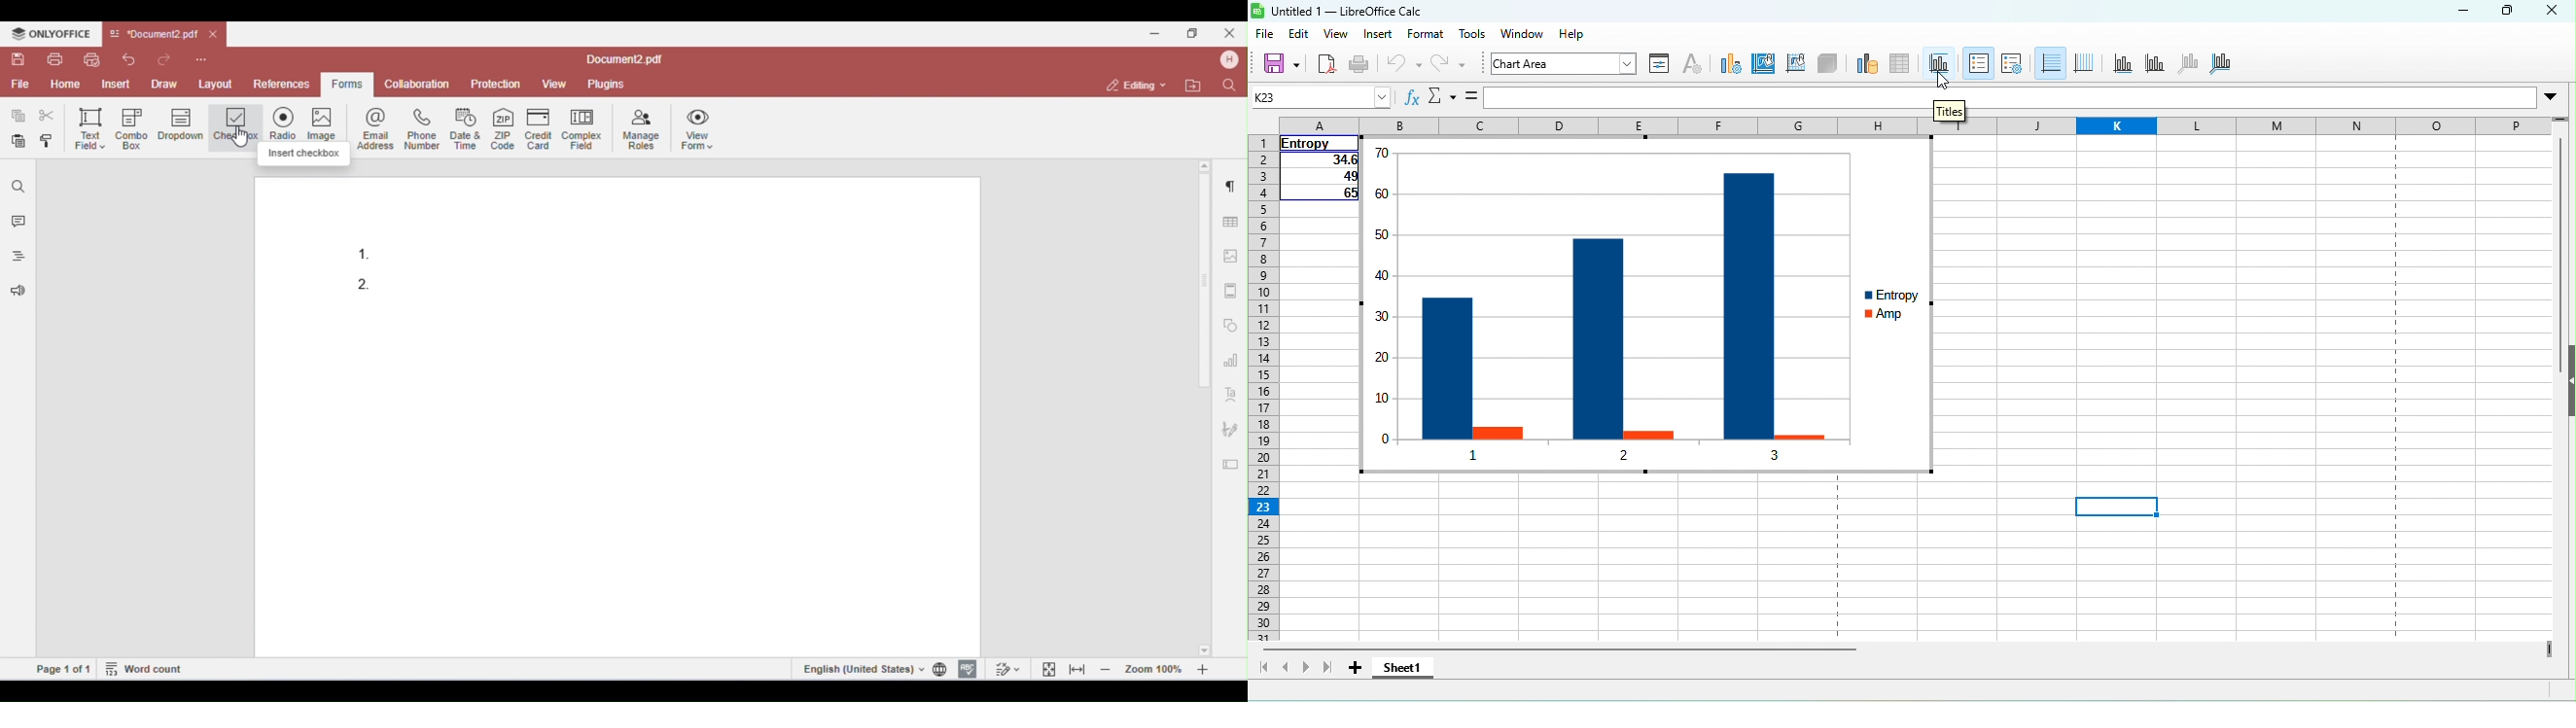  I want to click on horizontal gids, so click(2050, 64).